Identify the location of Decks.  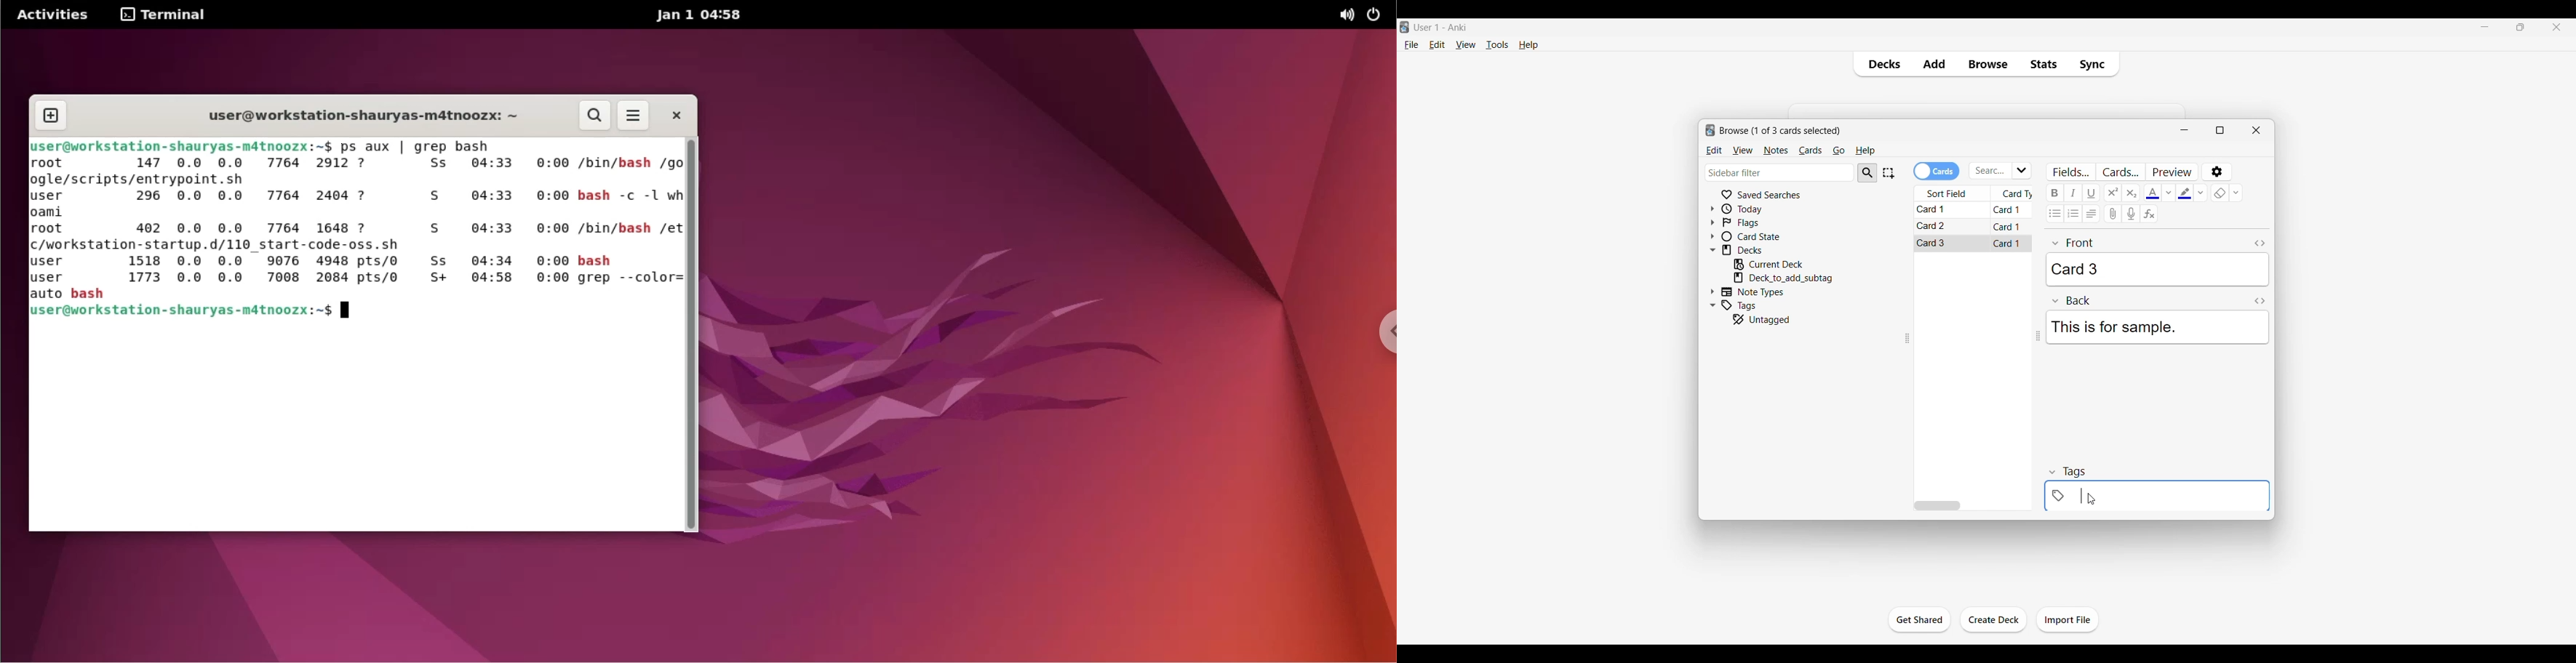
(1881, 64).